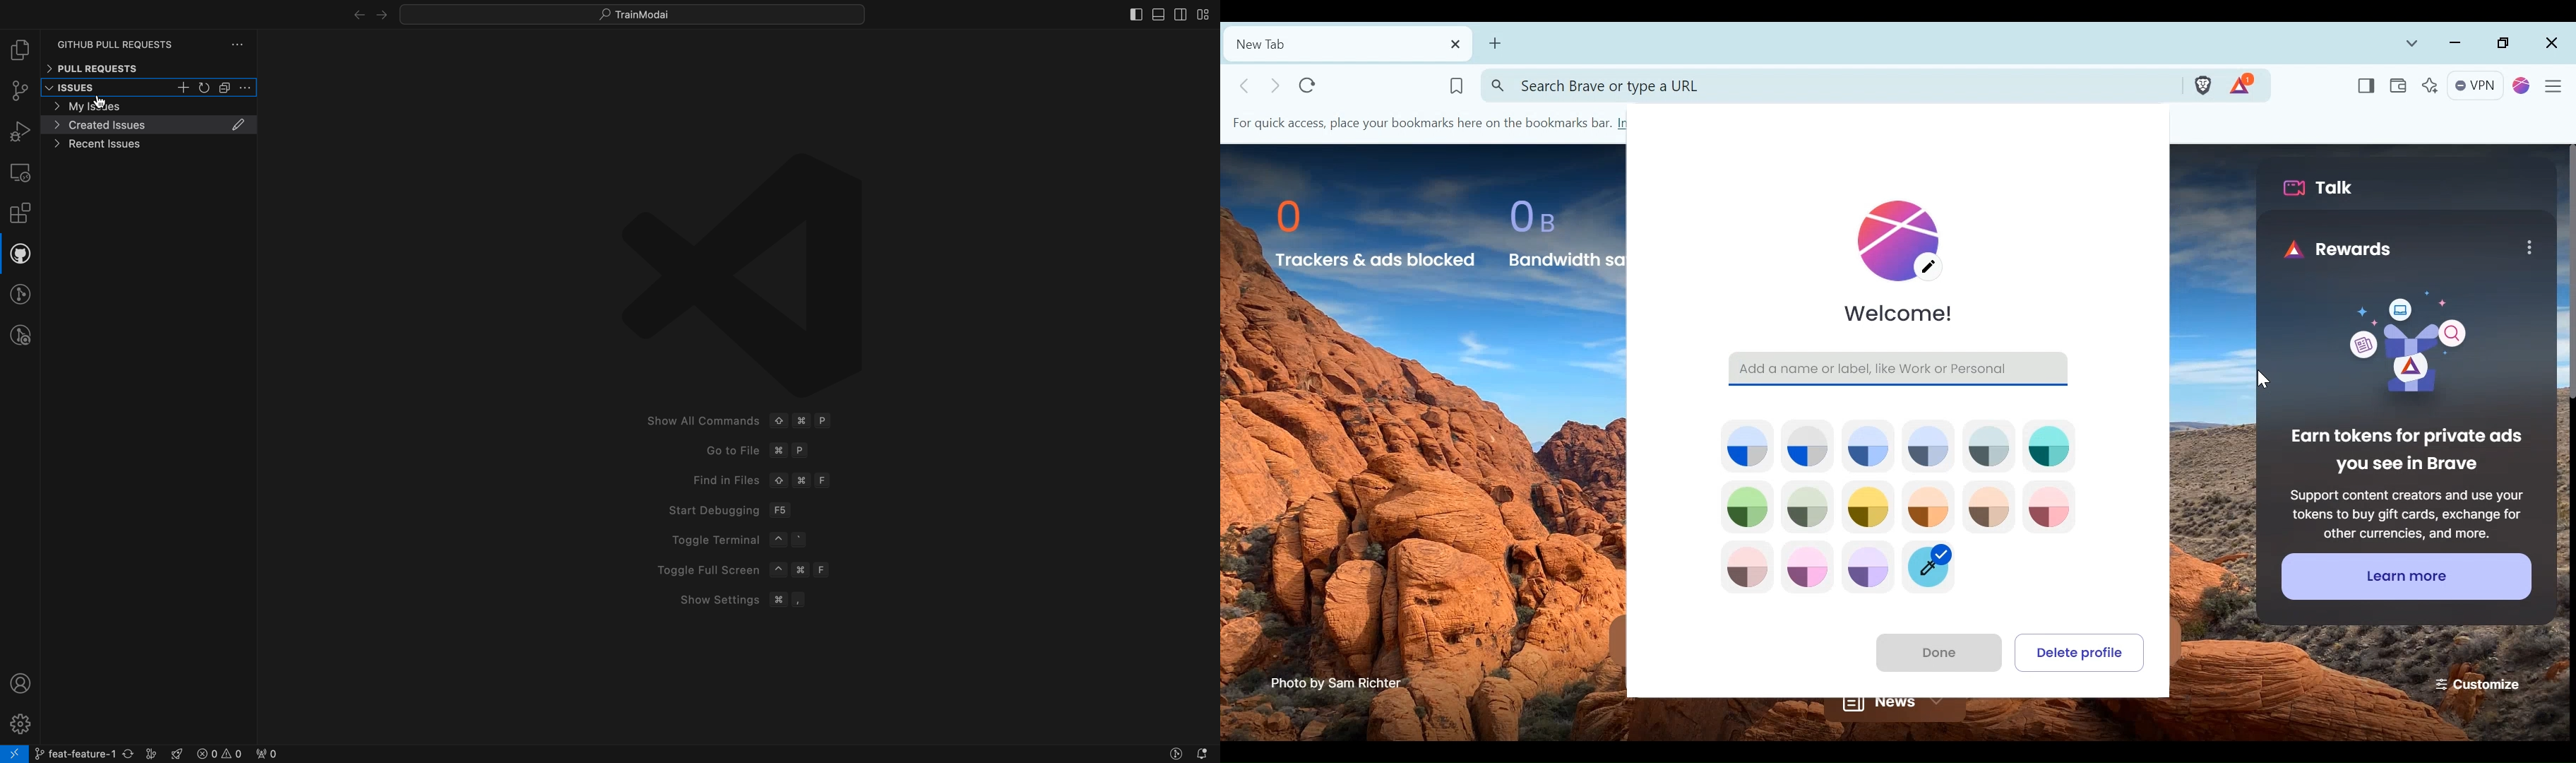 This screenshot has height=784, width=2576. Describe the element at coordinates (1868, 571) in the screenshot. I see `Theme` at that location.